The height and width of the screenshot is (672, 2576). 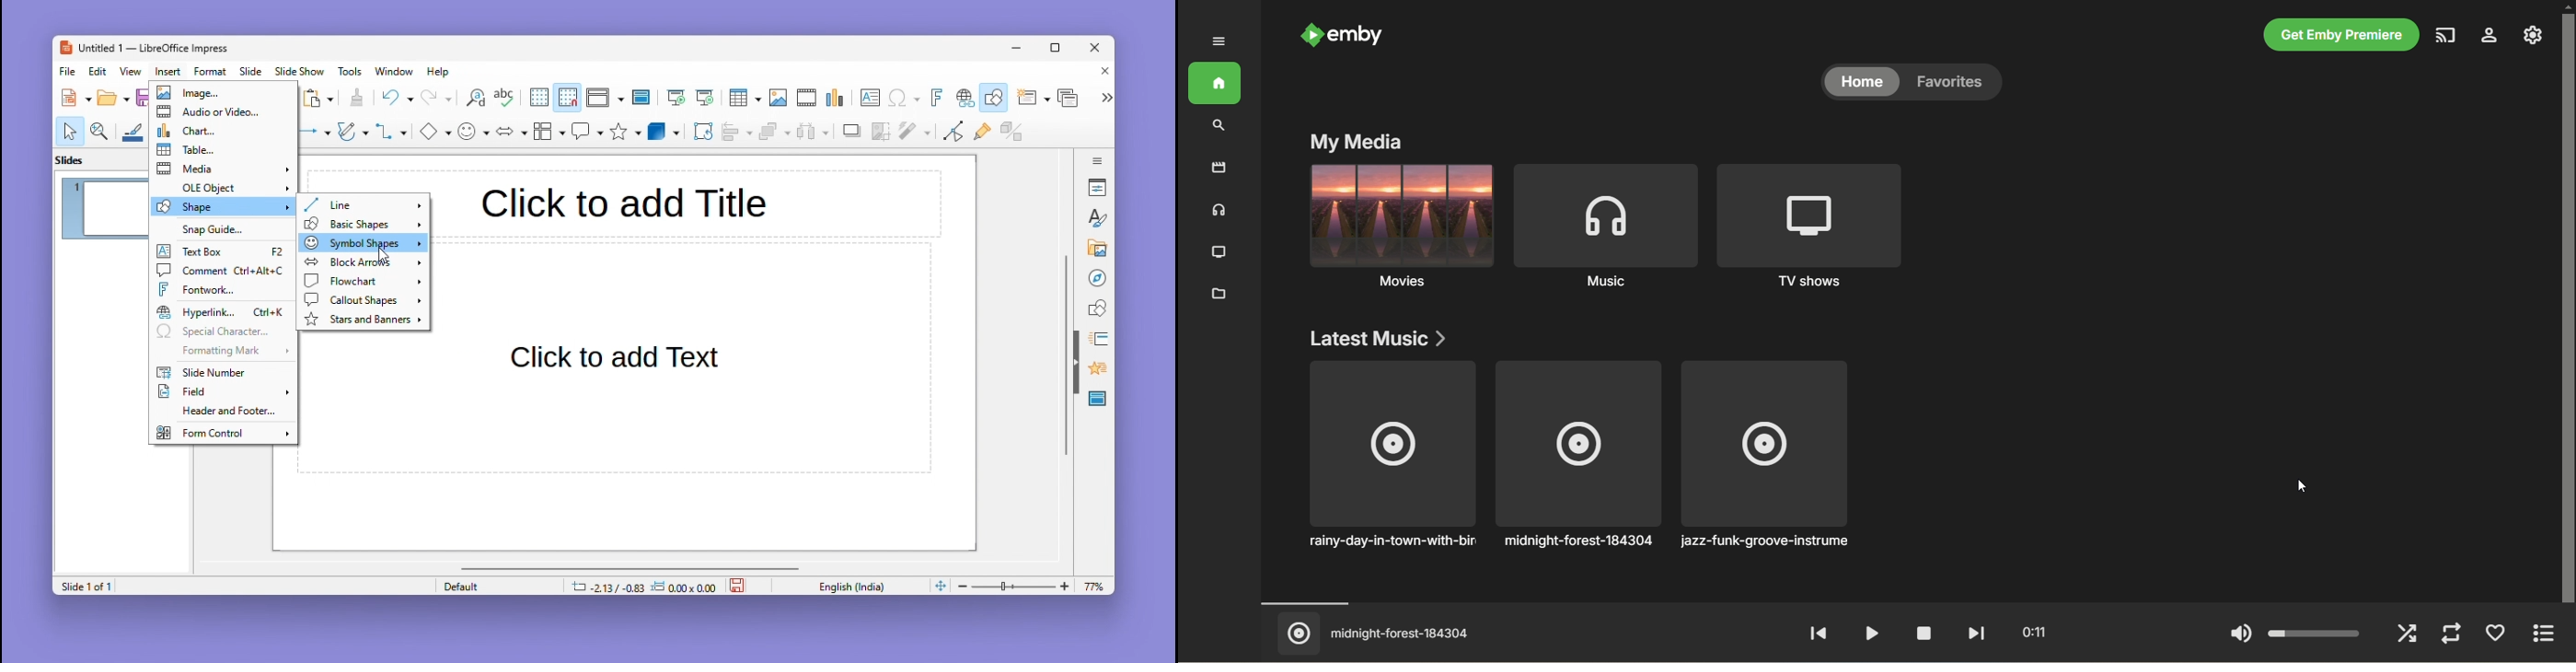 I want to click on New slide, so click(x=1033, y=99).